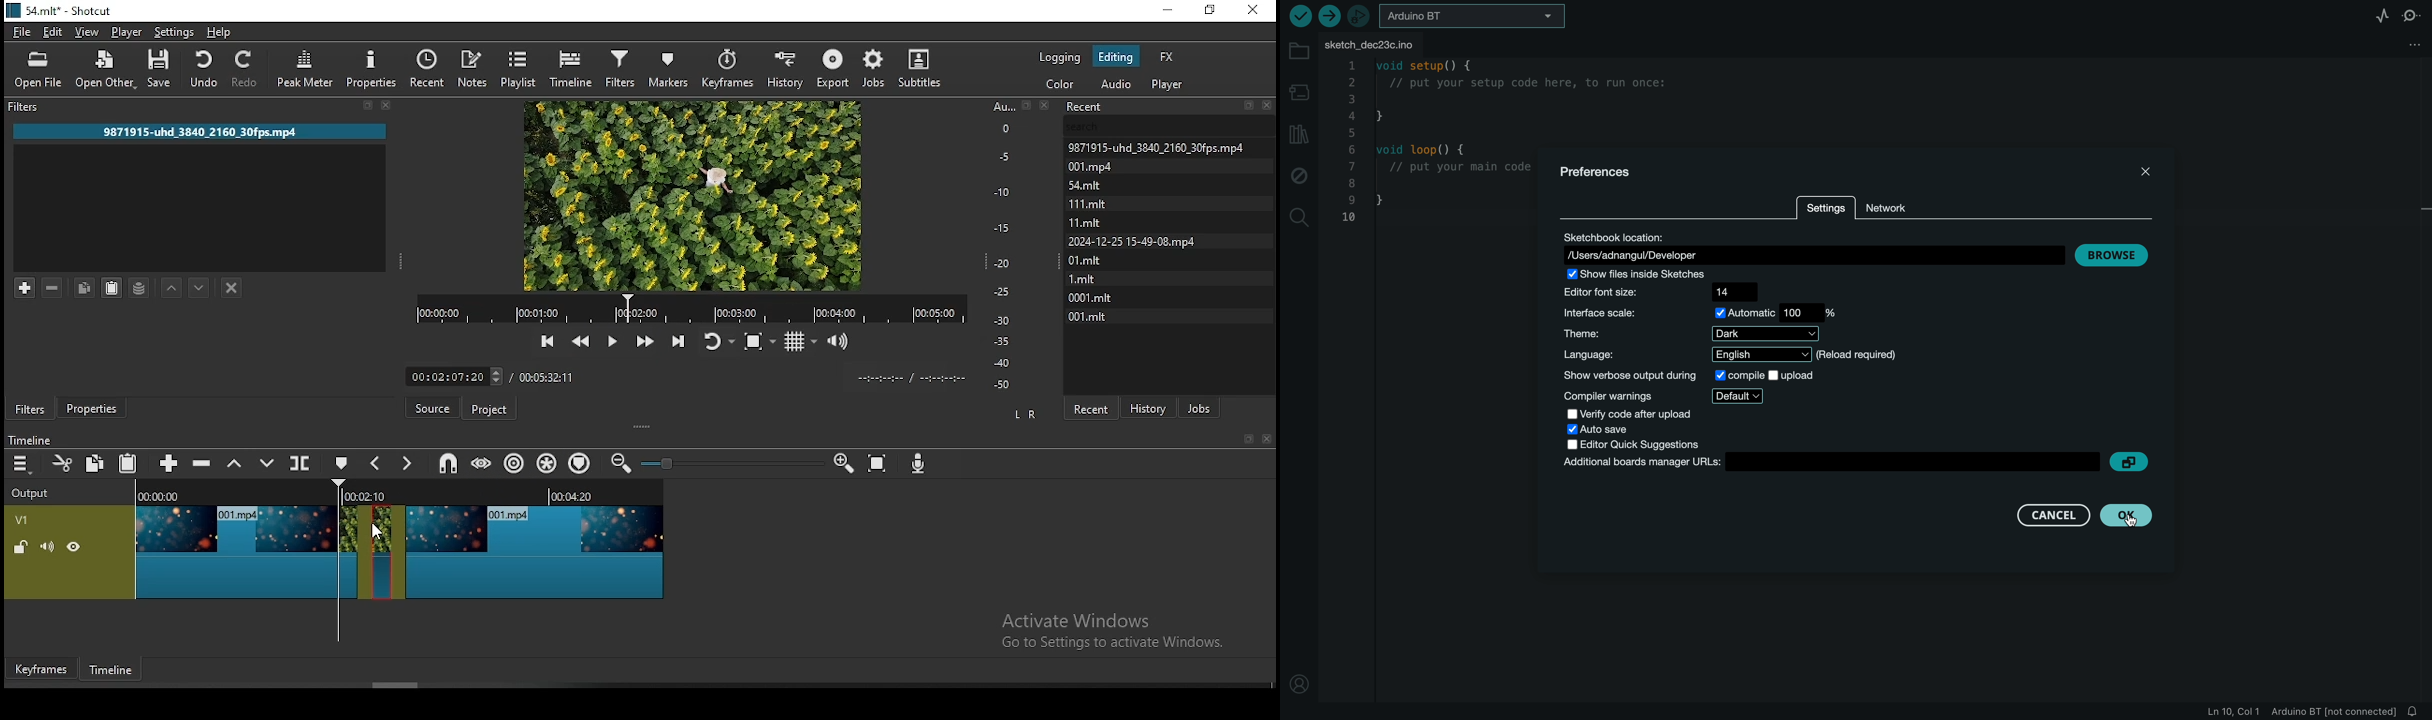 The image size is (2436, 728). Describe the element at coordinates (267, 463) in the screenshot. I see `overwrite` at that location.